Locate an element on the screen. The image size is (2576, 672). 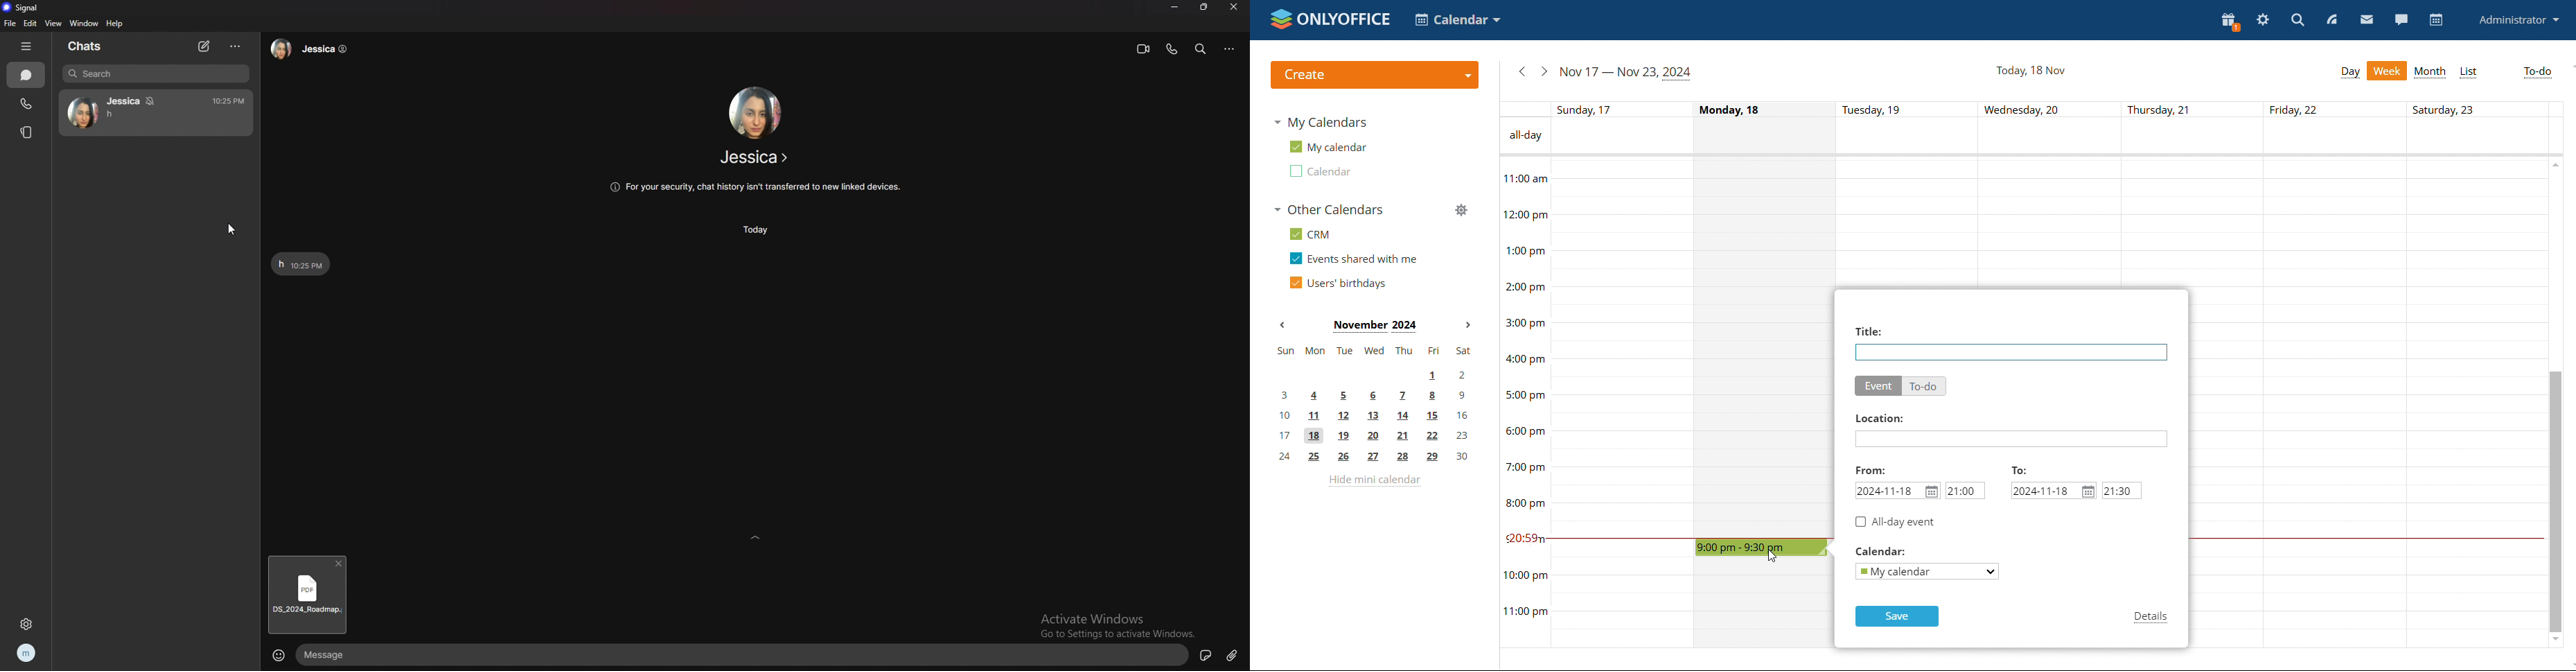
help is located at coordinates (116, 23).